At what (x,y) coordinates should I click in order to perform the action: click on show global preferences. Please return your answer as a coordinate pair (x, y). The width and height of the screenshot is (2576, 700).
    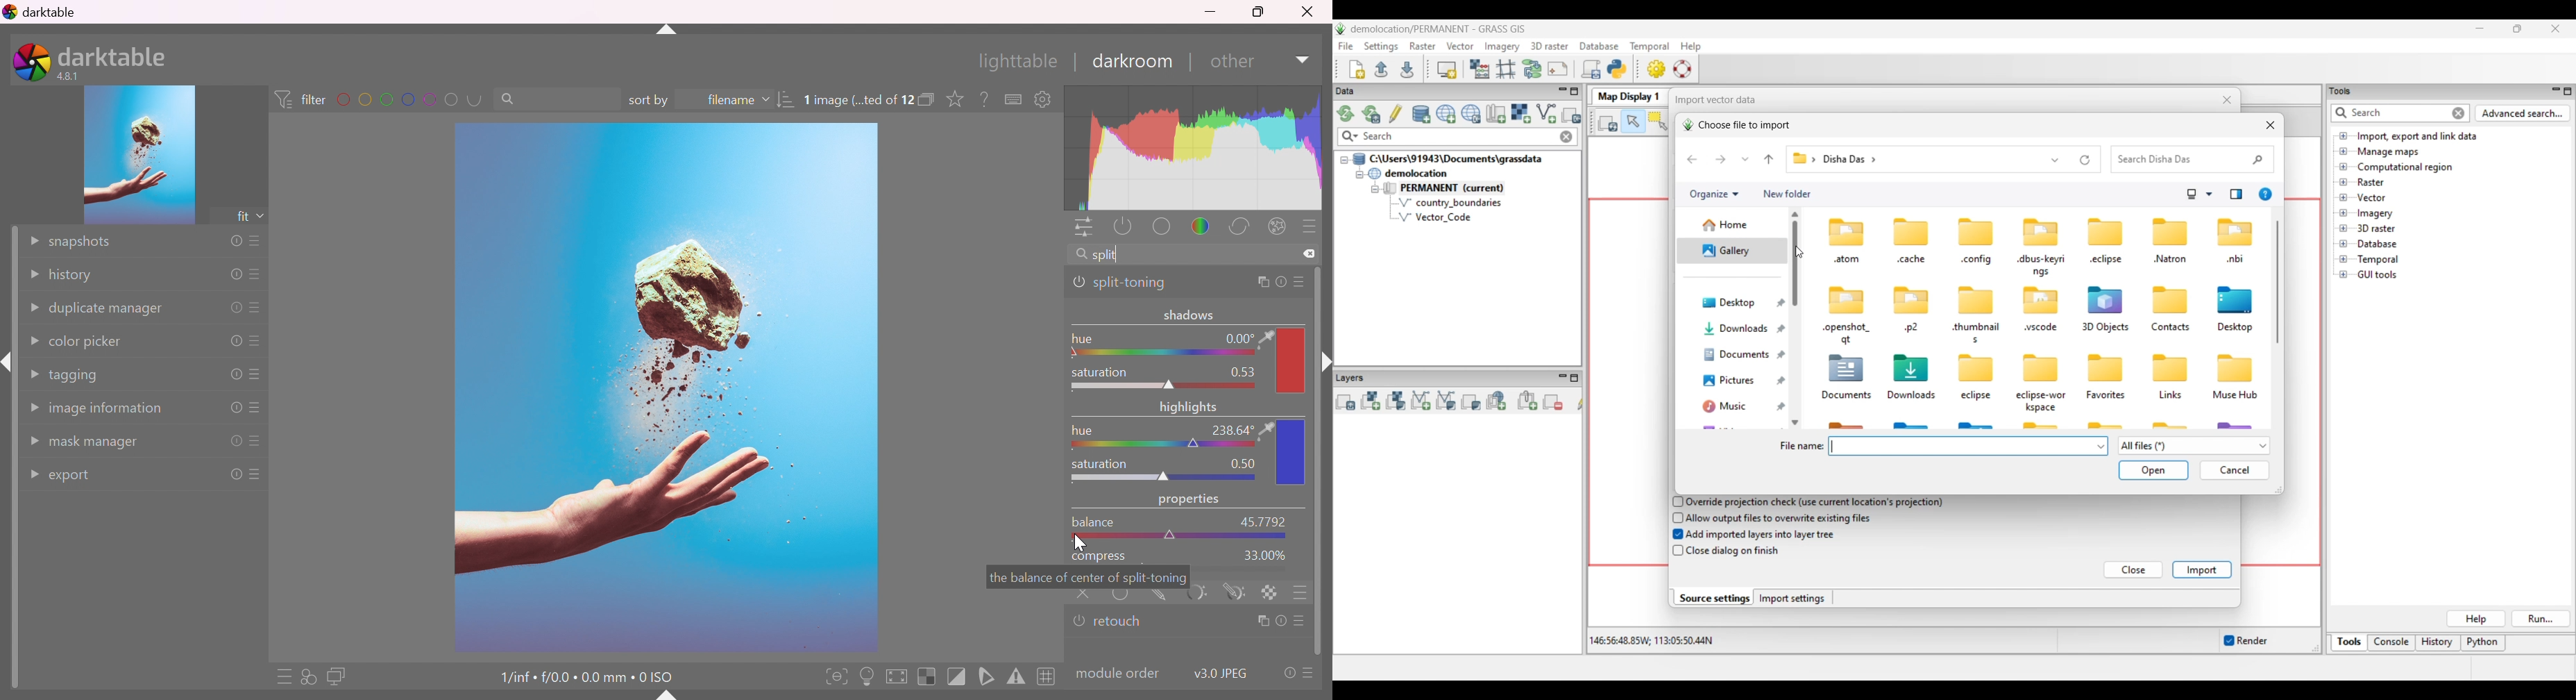
    Looking at the image, I should click on (1043, 101).